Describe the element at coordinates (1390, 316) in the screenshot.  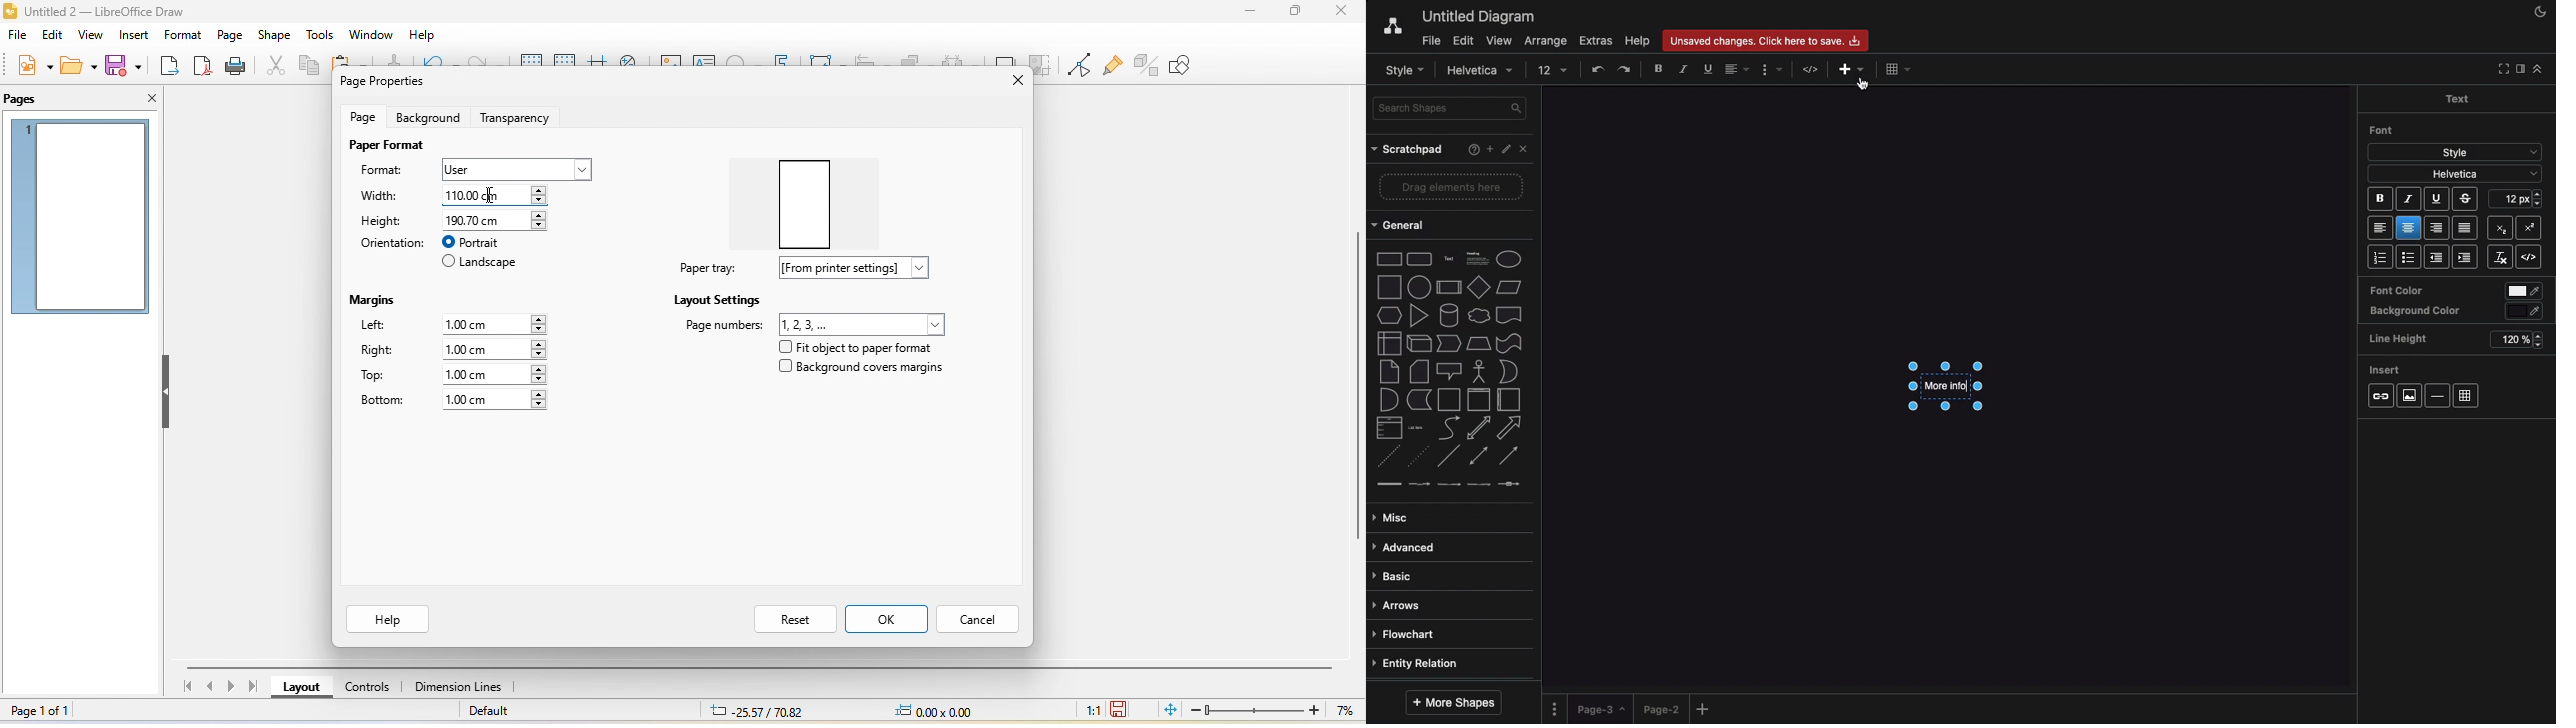
I see `hexagon` at that location.